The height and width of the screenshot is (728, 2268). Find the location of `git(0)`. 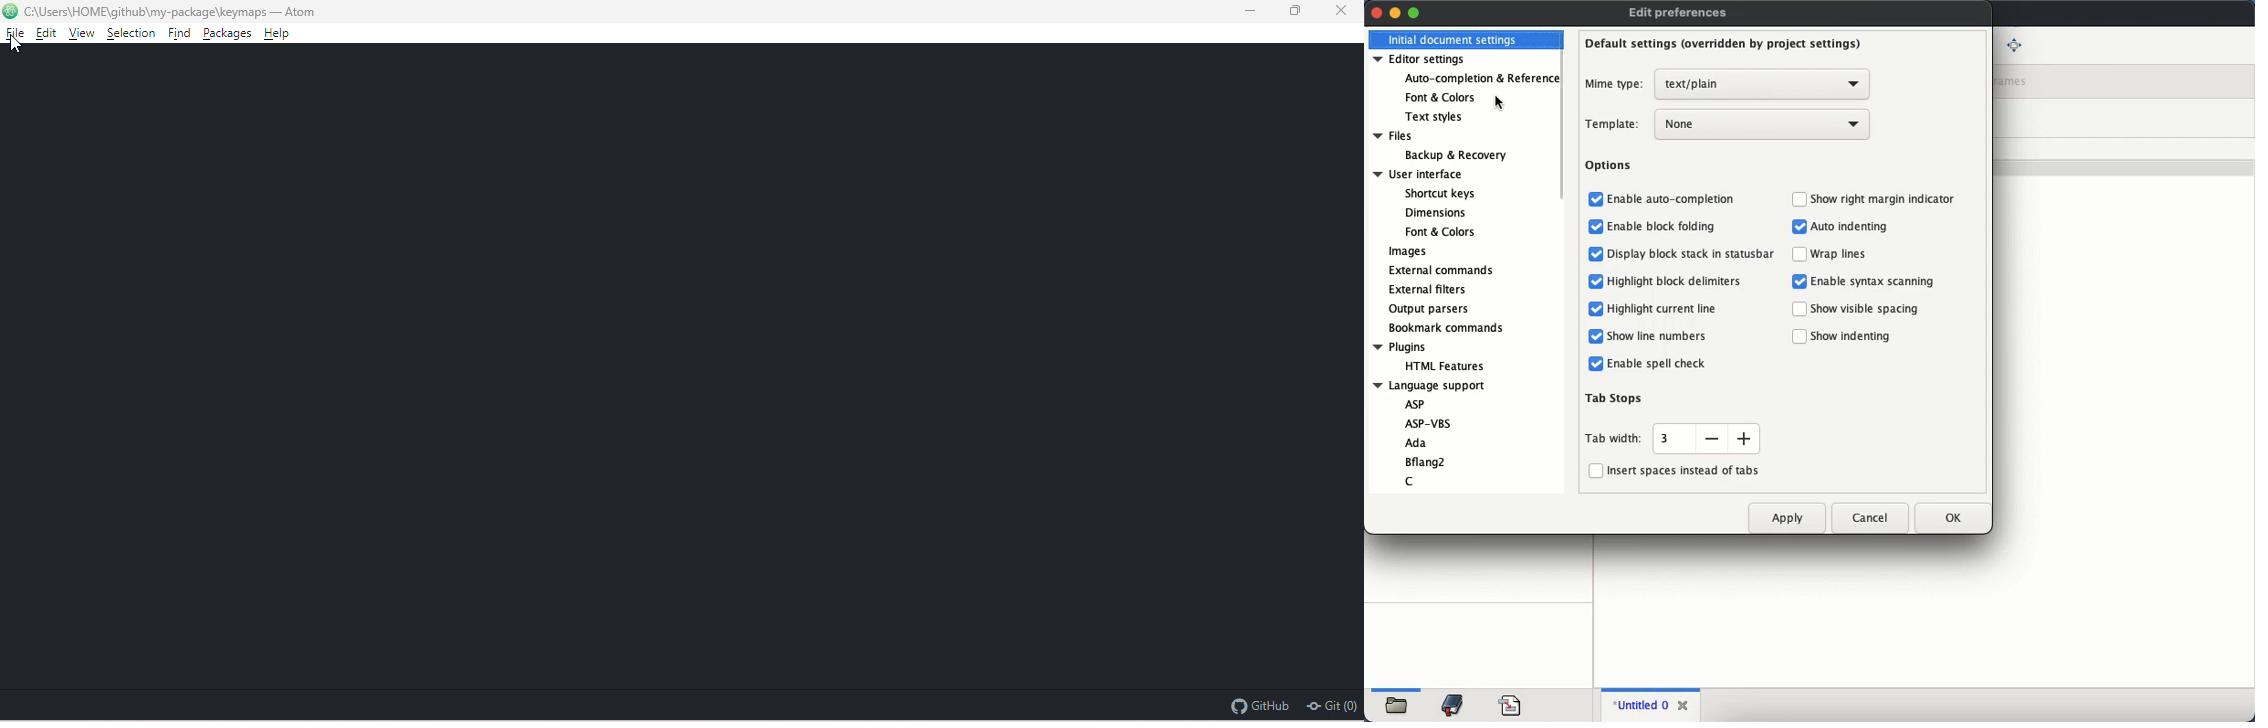

git(0) is located at coordinates (1330, 705).